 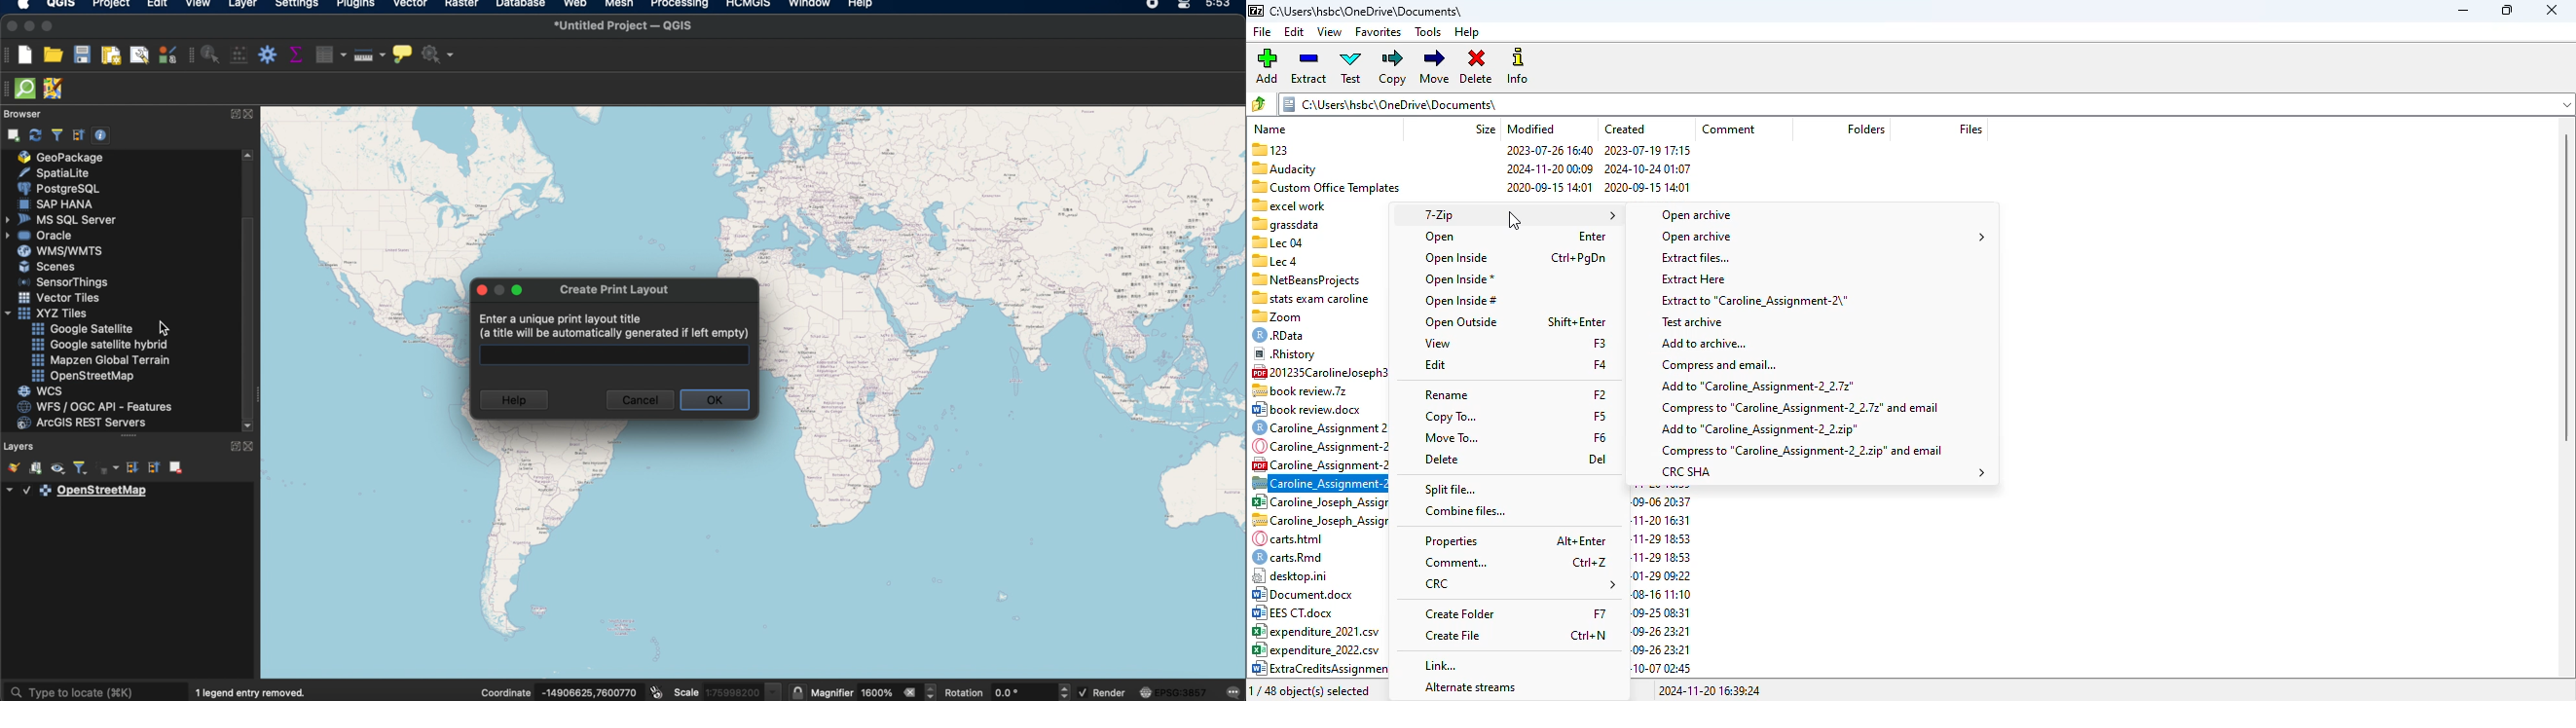 What do you see at coordinates (1441, 237) in the screenshot?
I see `open` at bounding box center [1441, 237].